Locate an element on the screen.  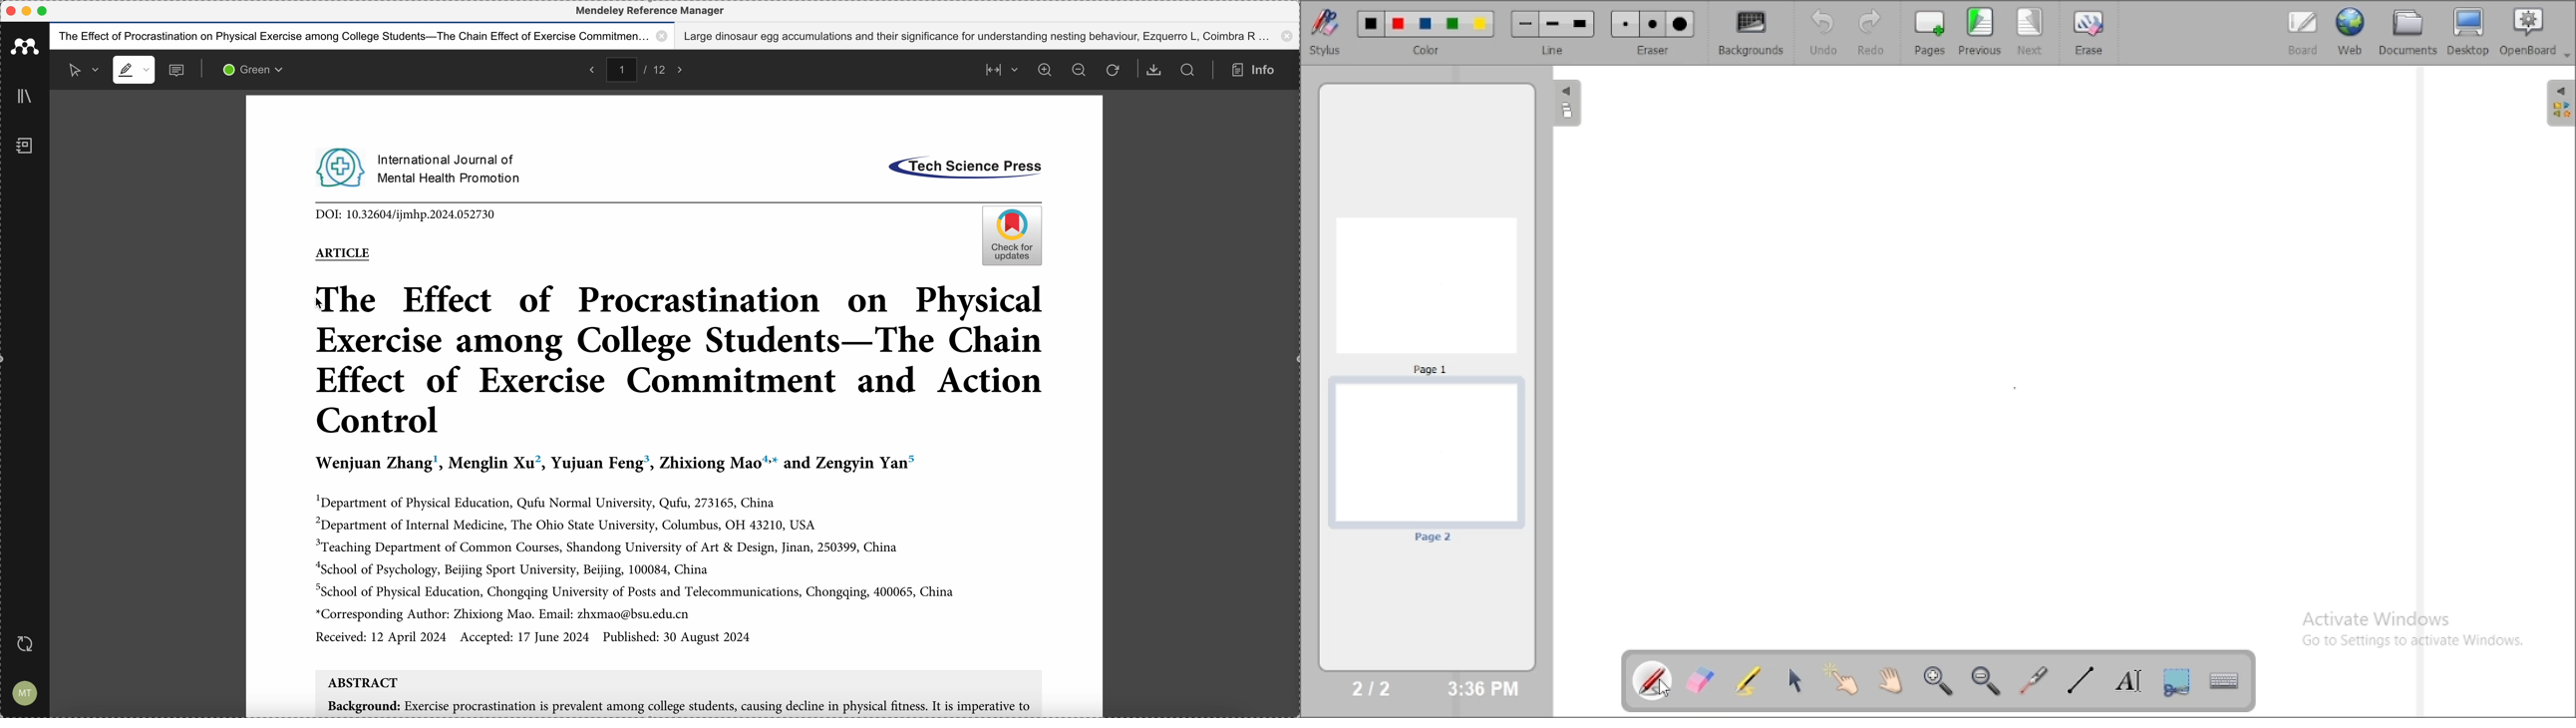
info is located at coordinates (1258, 70).